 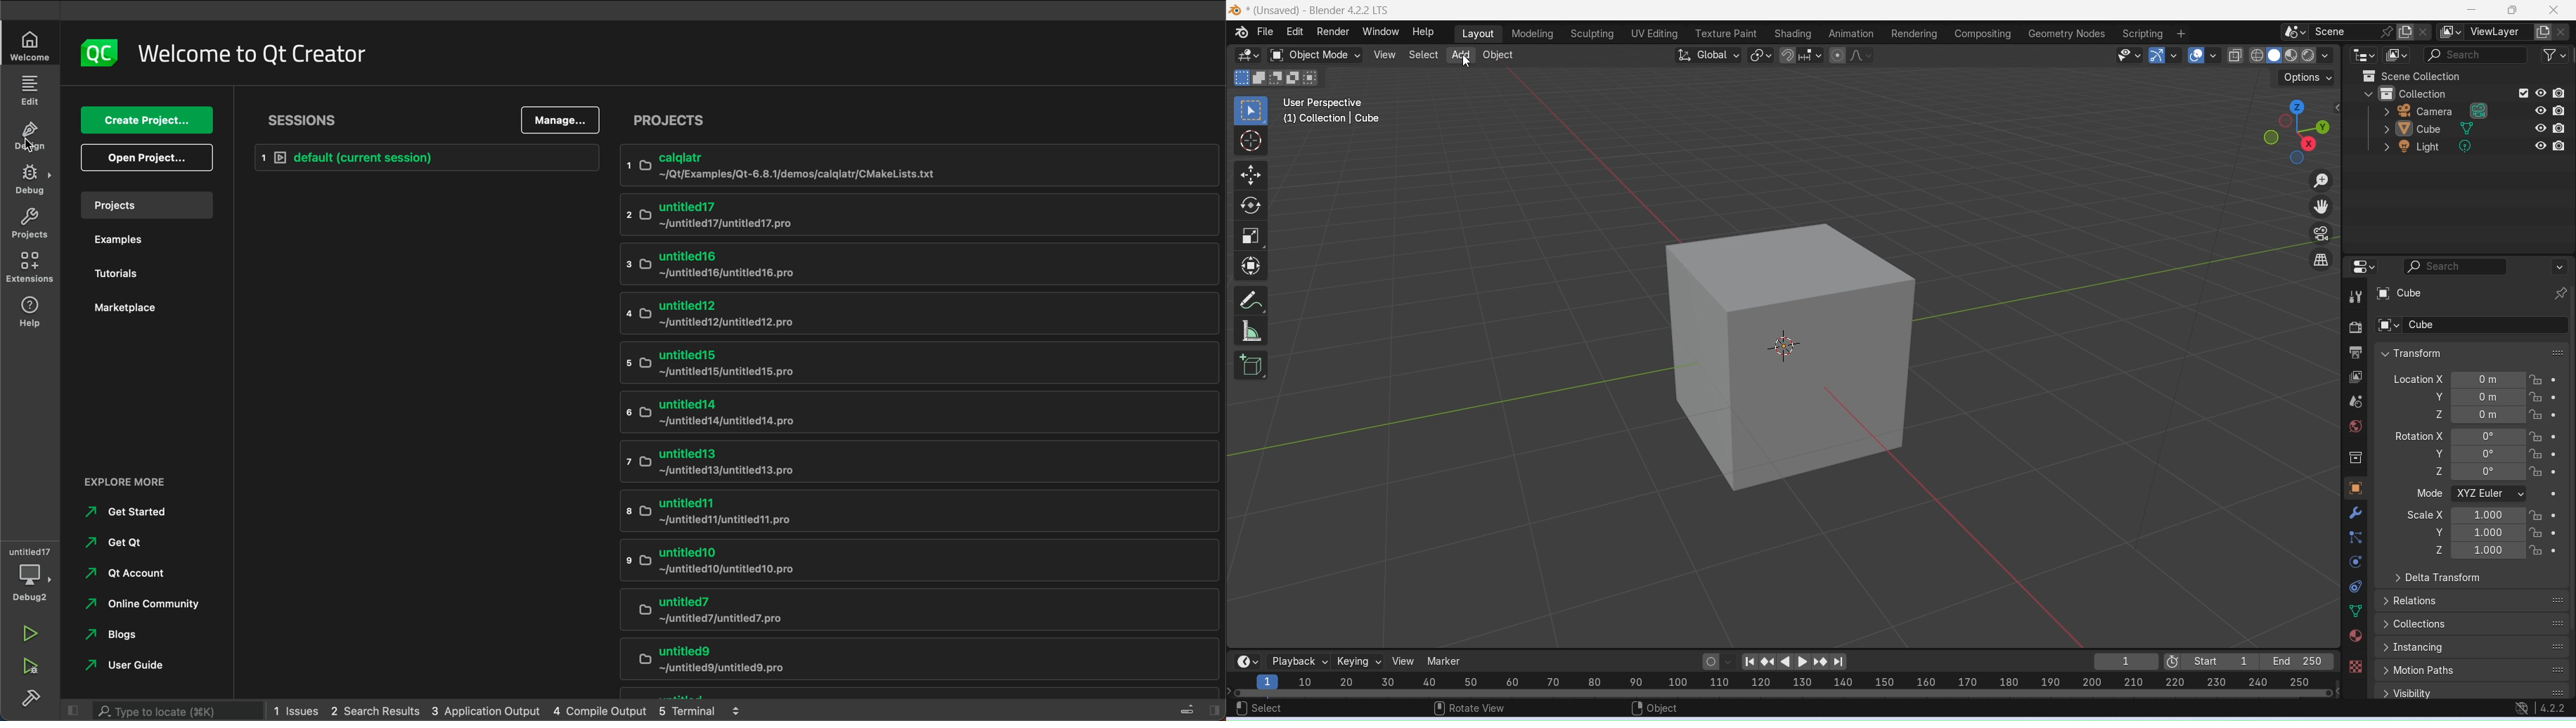 I want to click on Cube, so click(x=1793, y=356).